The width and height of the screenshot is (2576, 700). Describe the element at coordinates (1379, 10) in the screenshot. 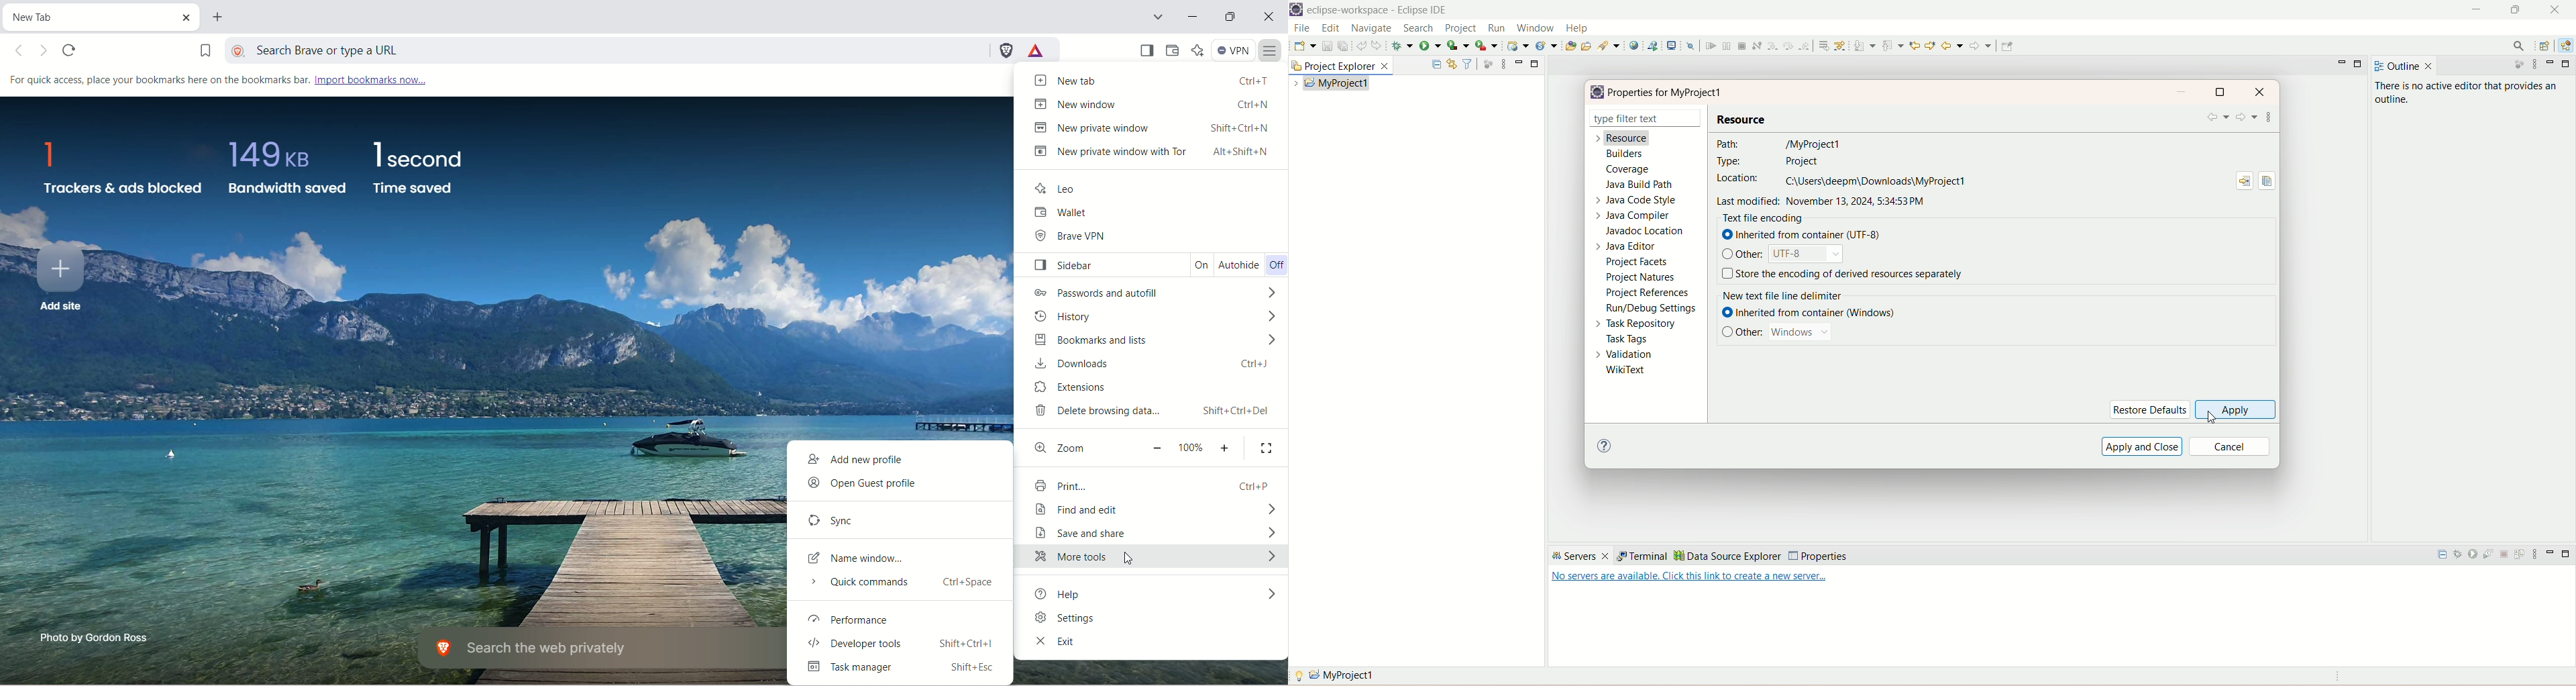

I see `eclipse-workspace-Eclipse IDE` at that location.